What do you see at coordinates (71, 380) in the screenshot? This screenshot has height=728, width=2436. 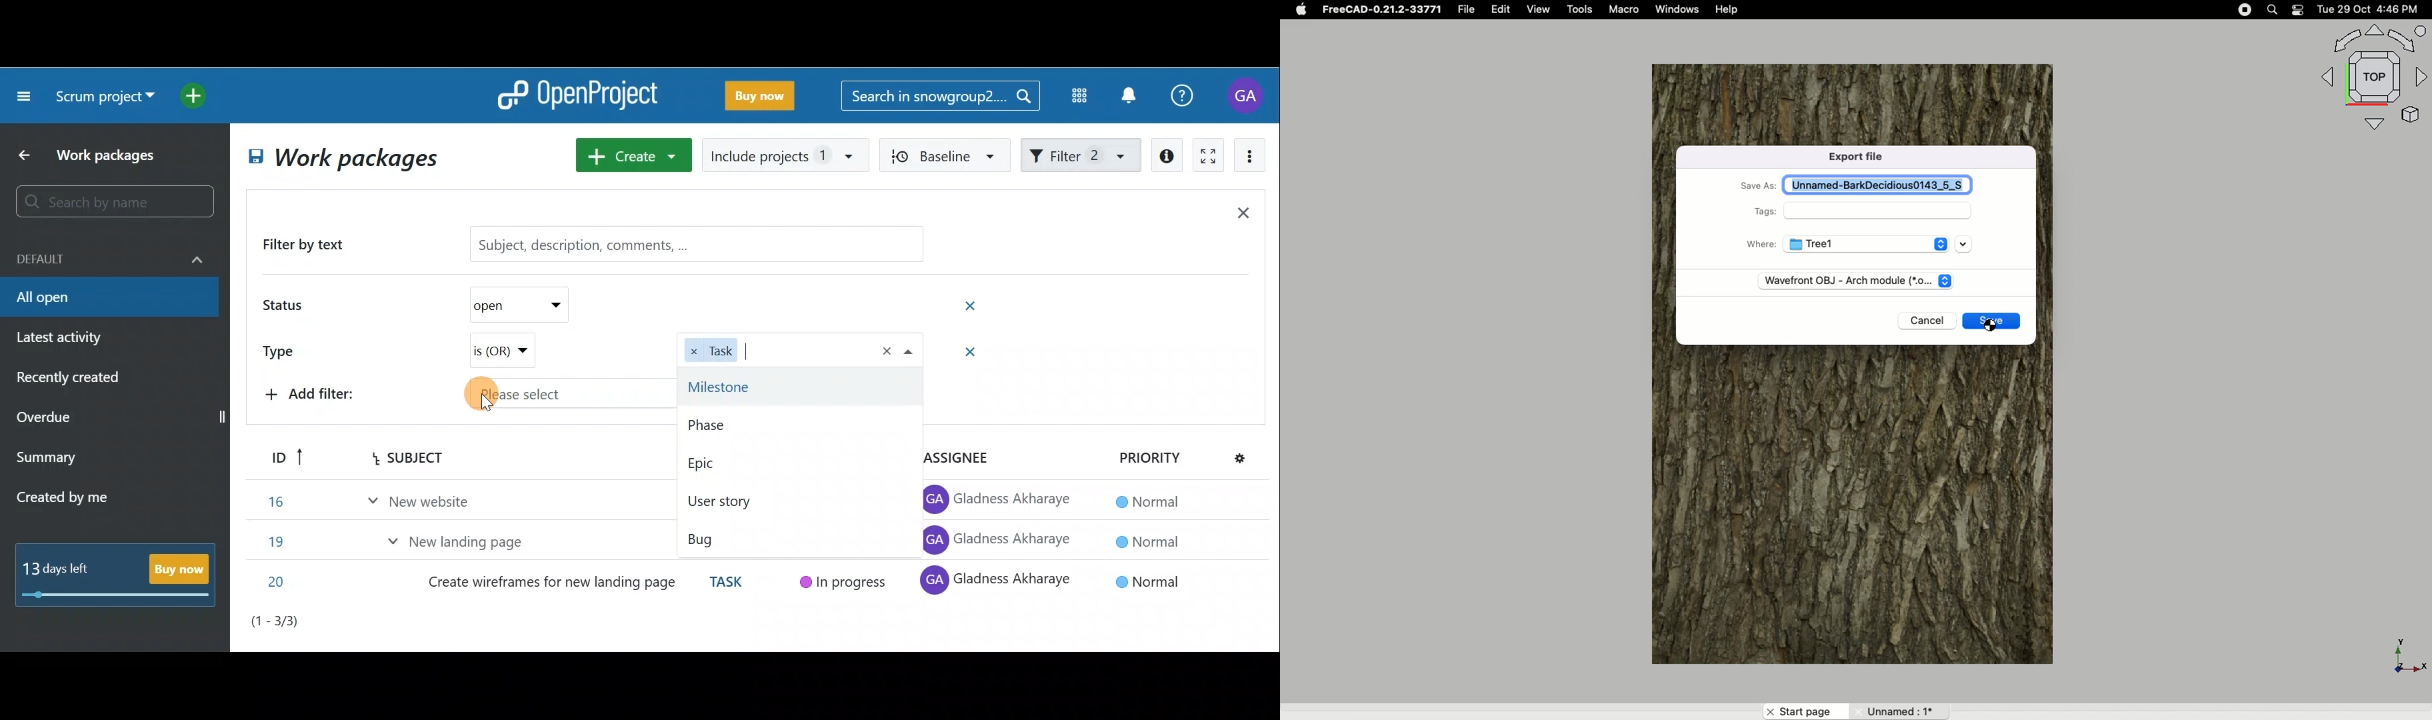 I see `Recently created` at bounding box center [71, 380].